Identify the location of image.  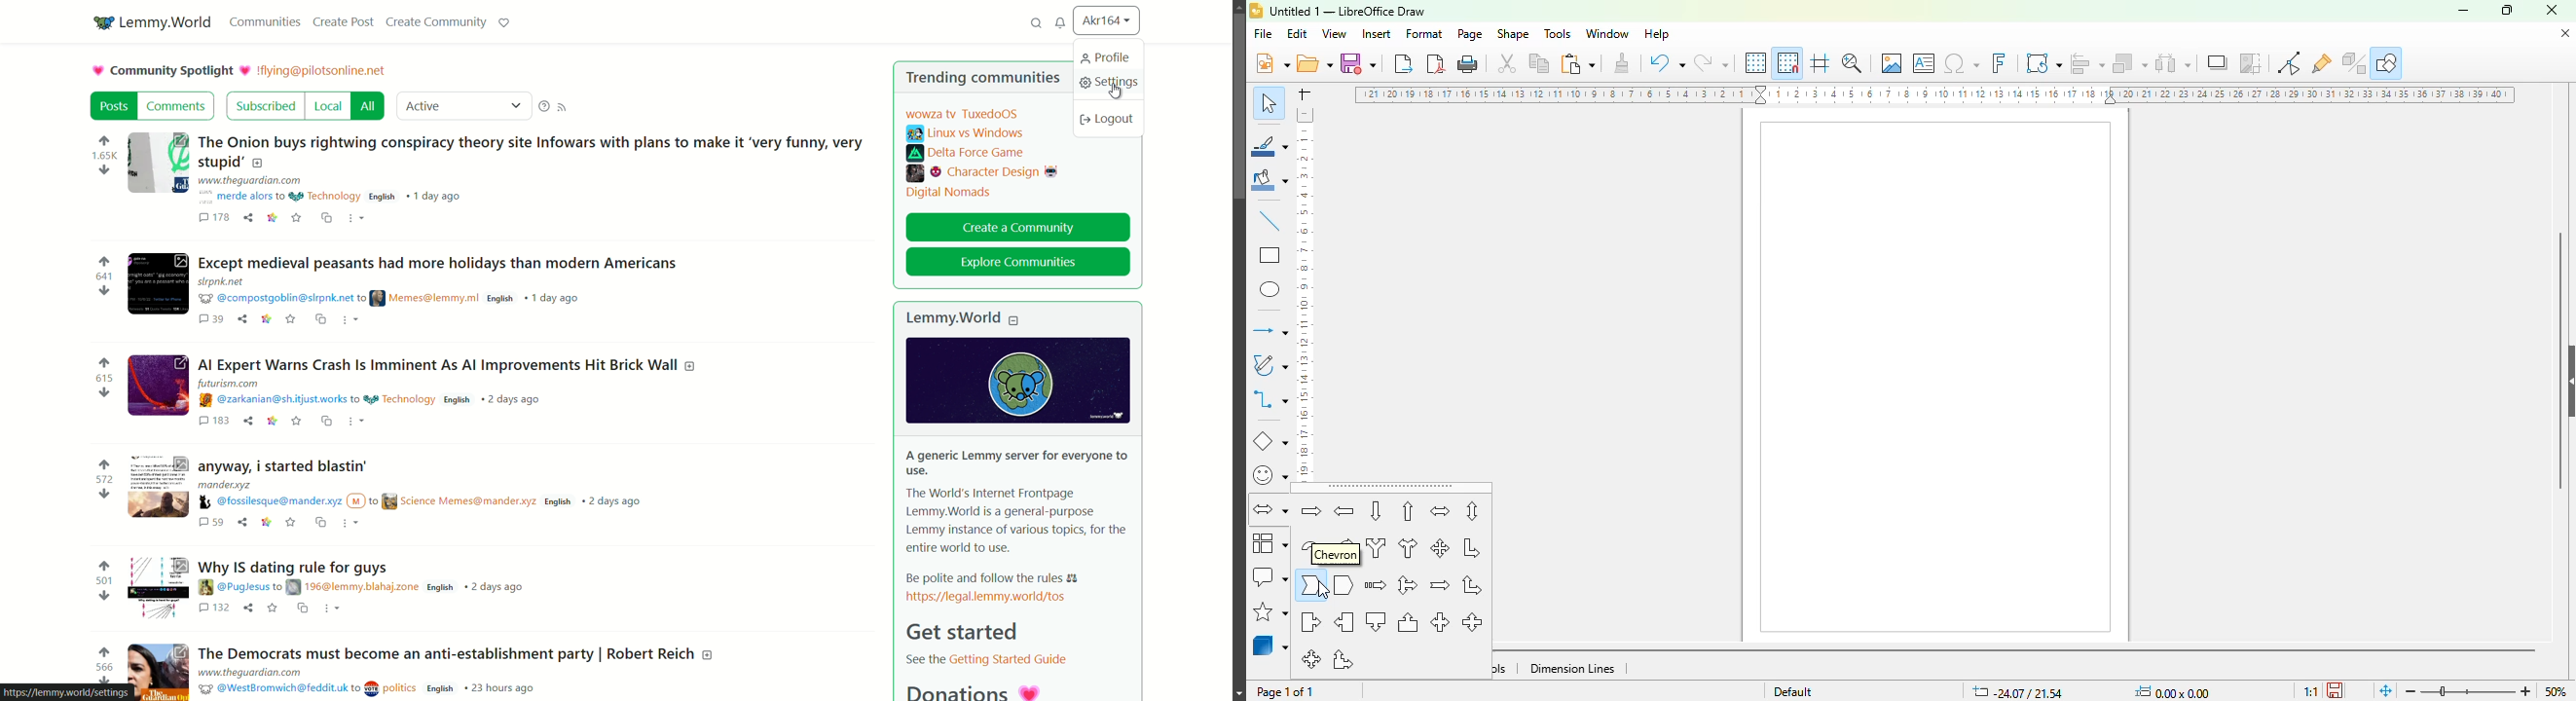
(1009, 378).